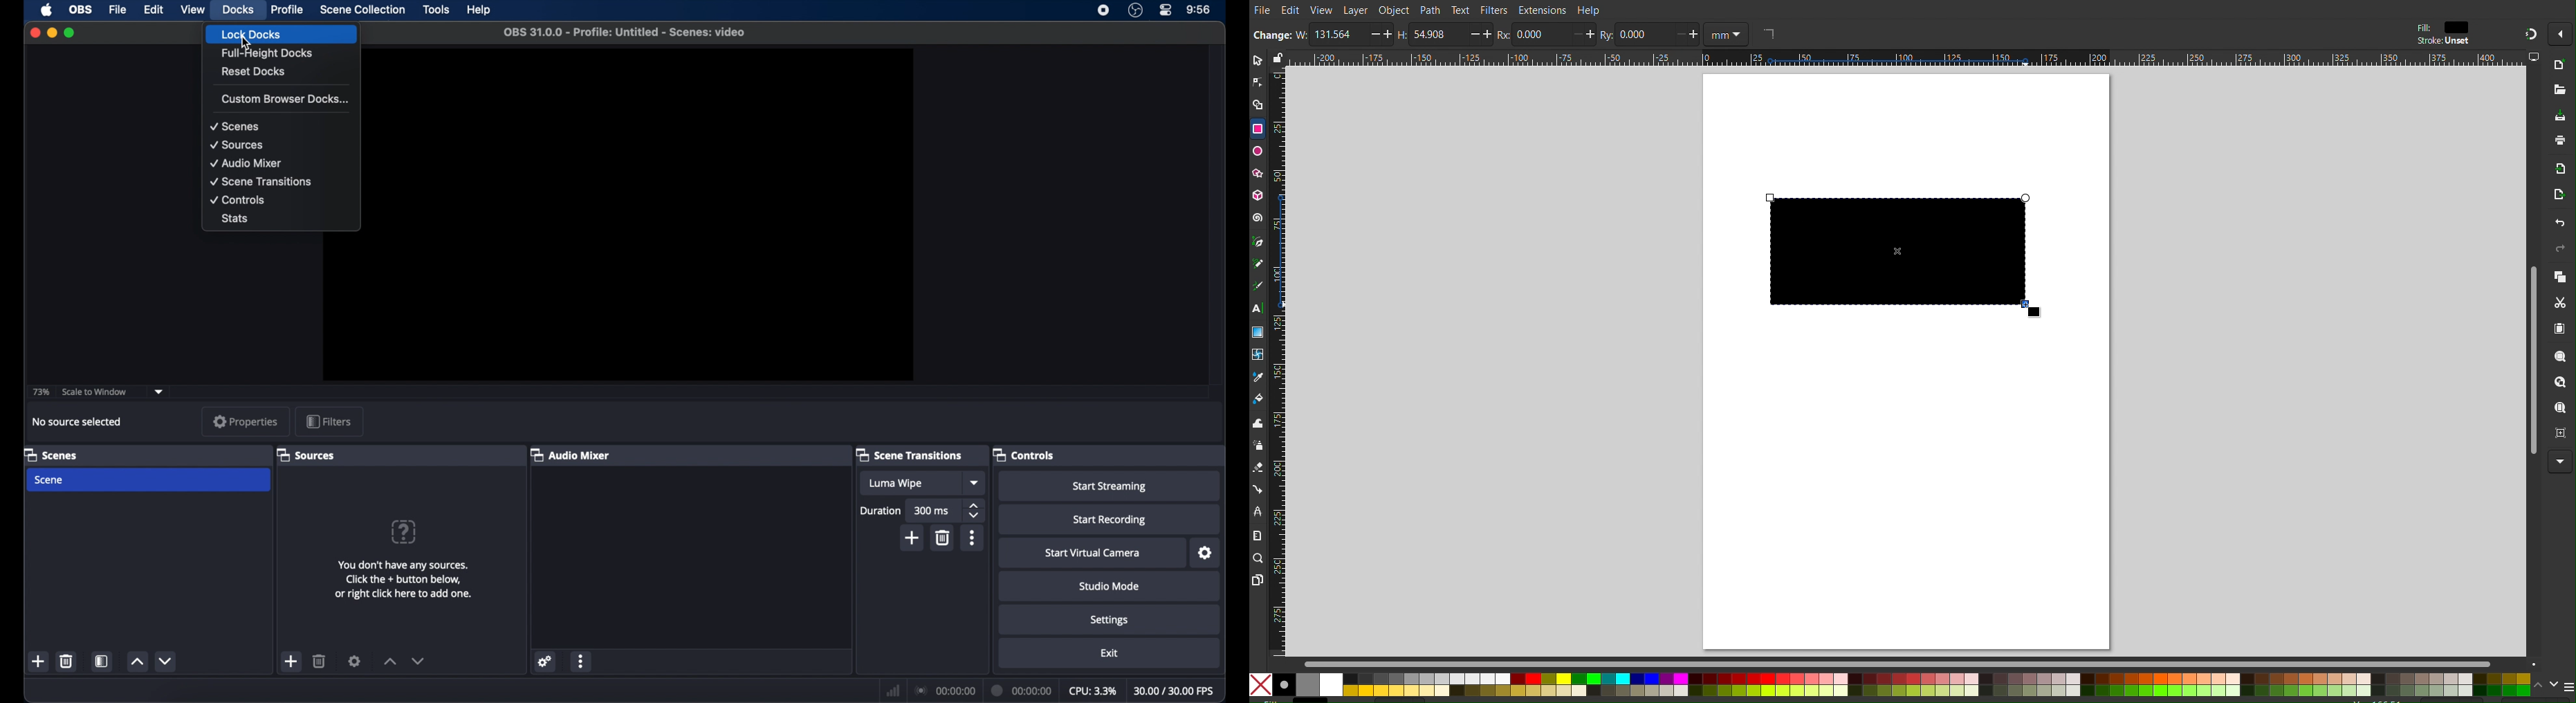 The height and width of the screenshot is (728, 2576). Describe the element at coordinates (53, 456) in the screenshot. I see `scenes` at that location.